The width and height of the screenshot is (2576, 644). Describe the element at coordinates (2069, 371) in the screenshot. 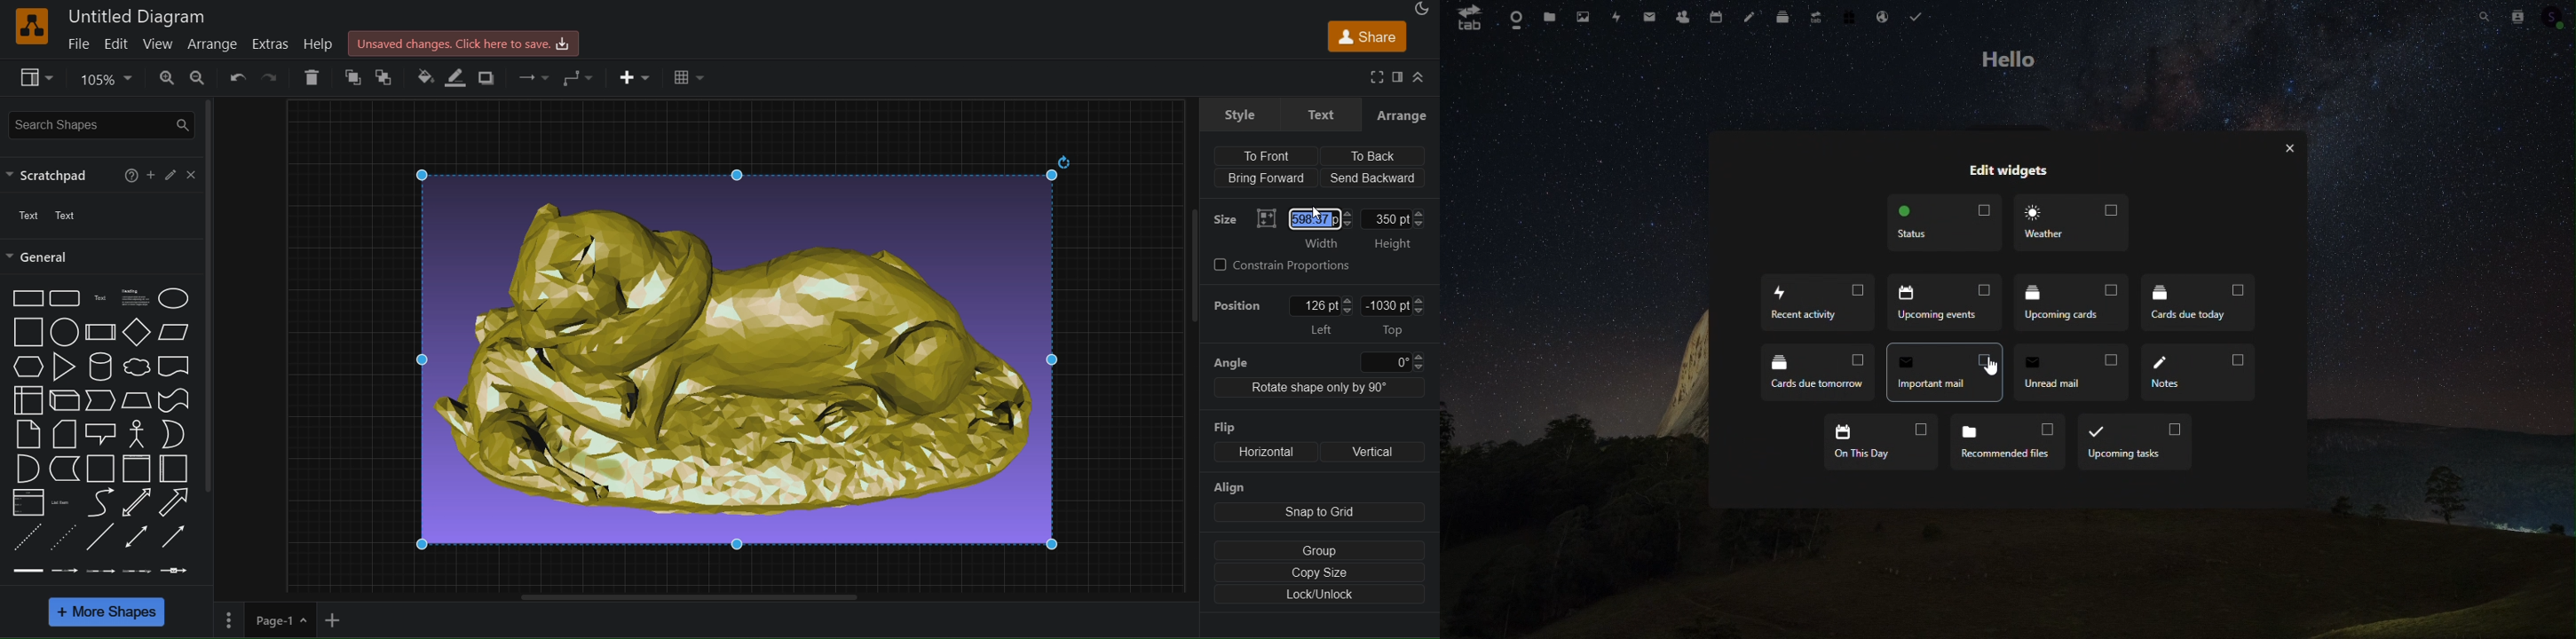

I see `unread mail` at that location.